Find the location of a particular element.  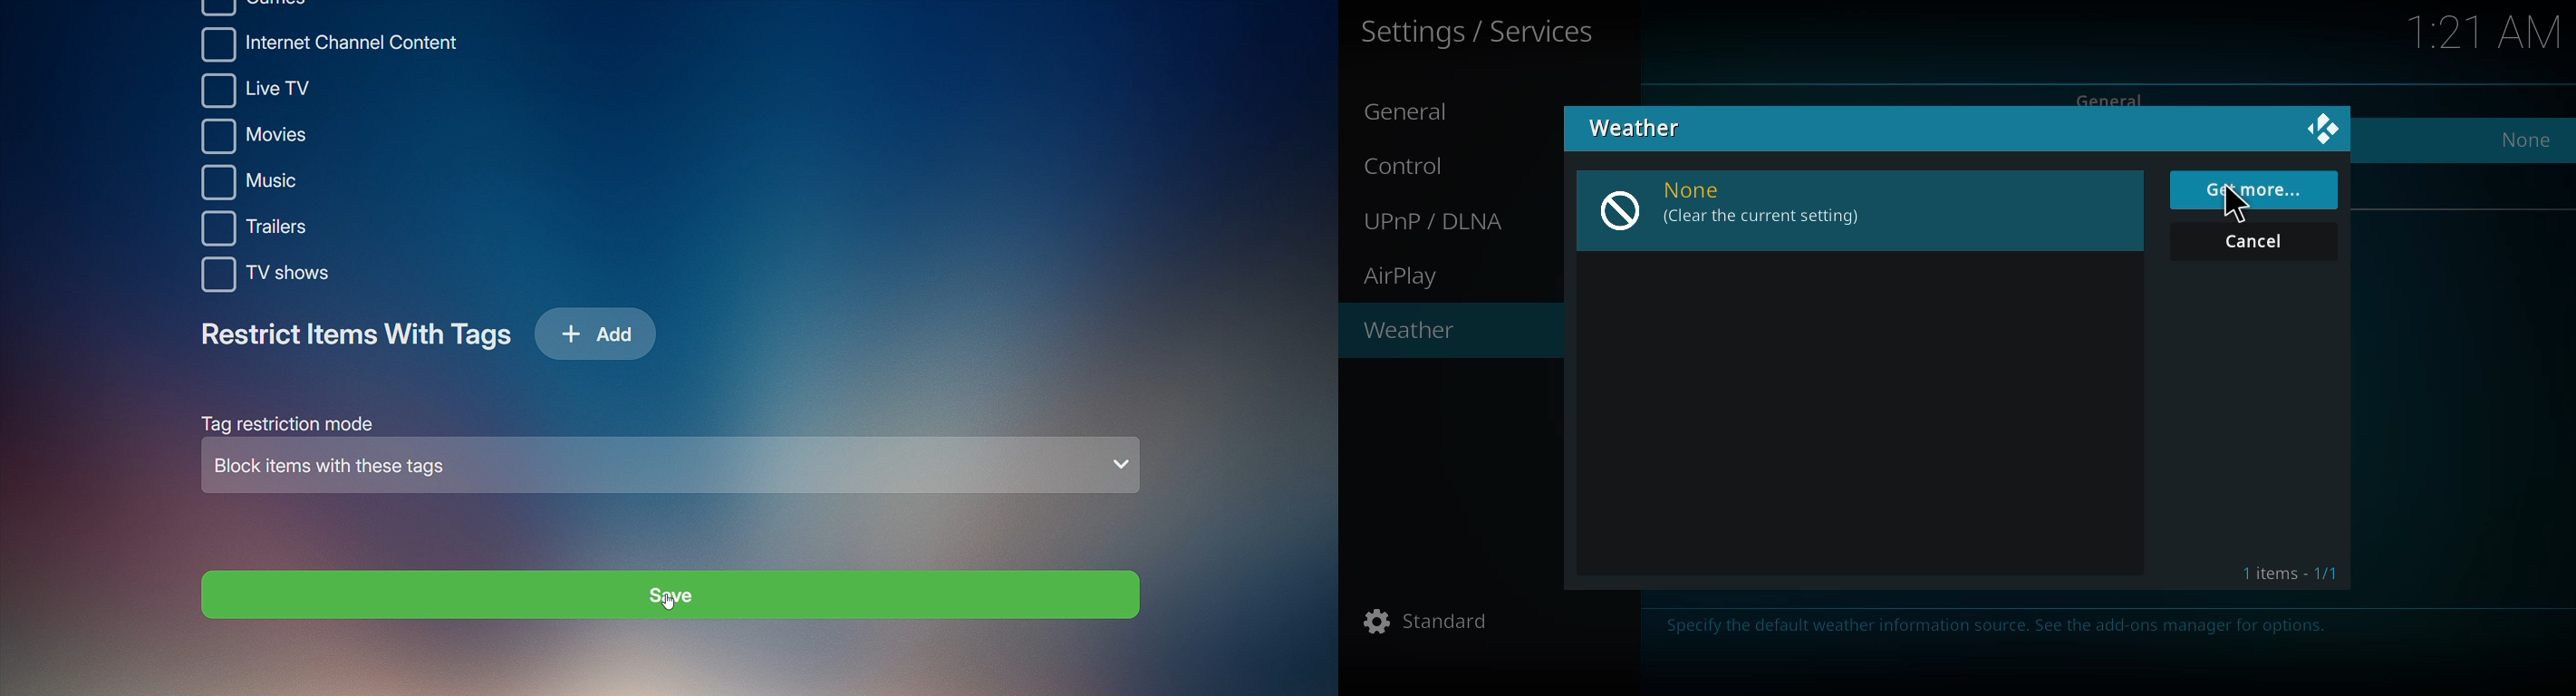

get more is located at coordinates (2257, 189).